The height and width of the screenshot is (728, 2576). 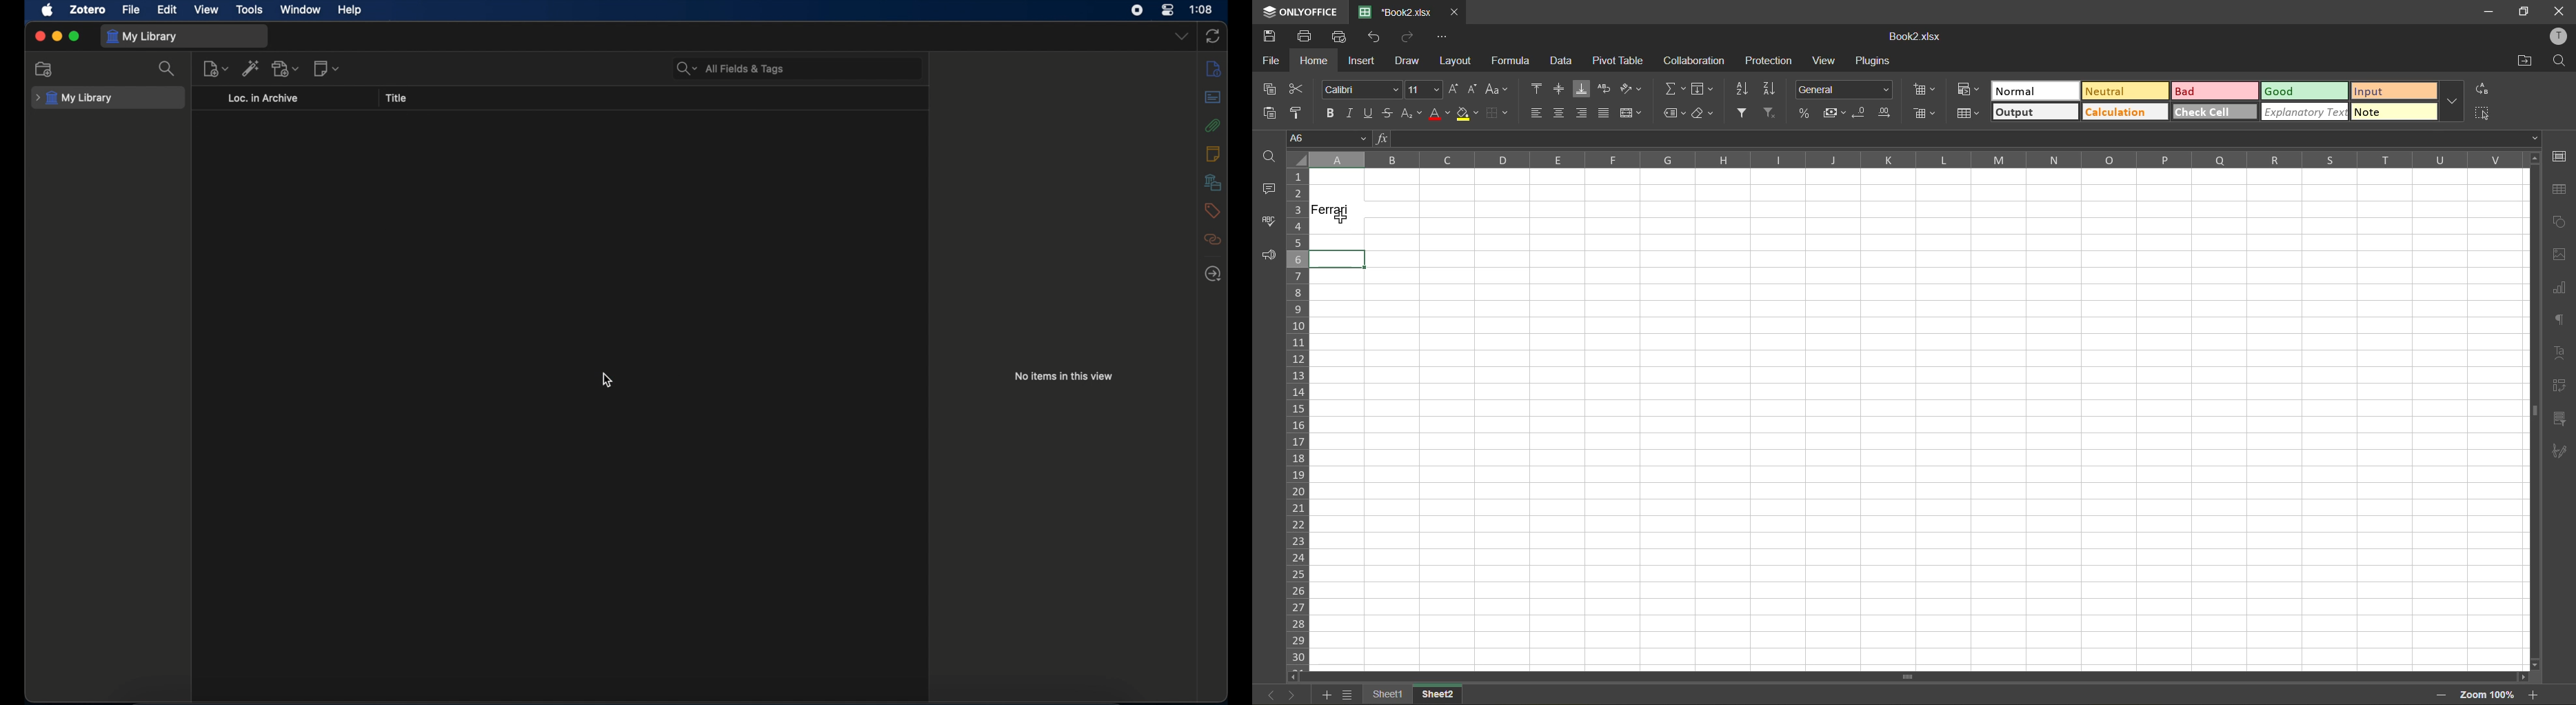 What do you see at coordinates (89, 10) in the screenshot?
I see `zotero` at bounding box center [89, 10].